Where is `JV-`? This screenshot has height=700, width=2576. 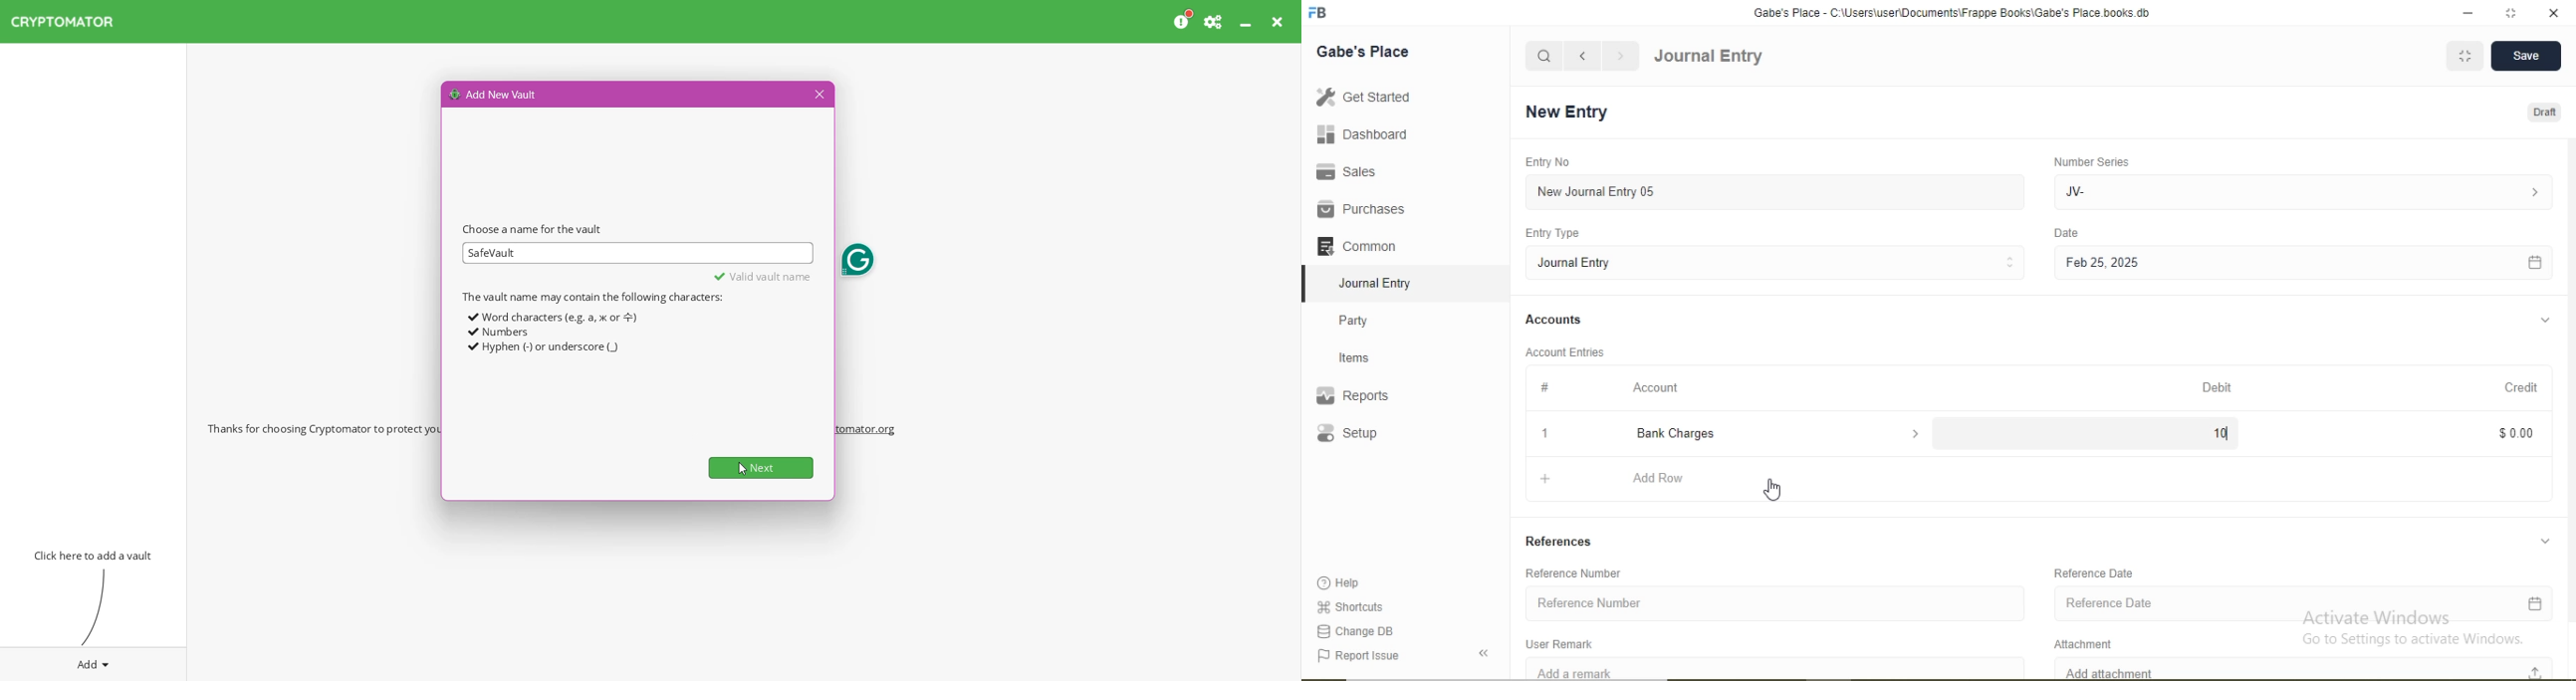 JV- is located at coordinates (2300, 190).